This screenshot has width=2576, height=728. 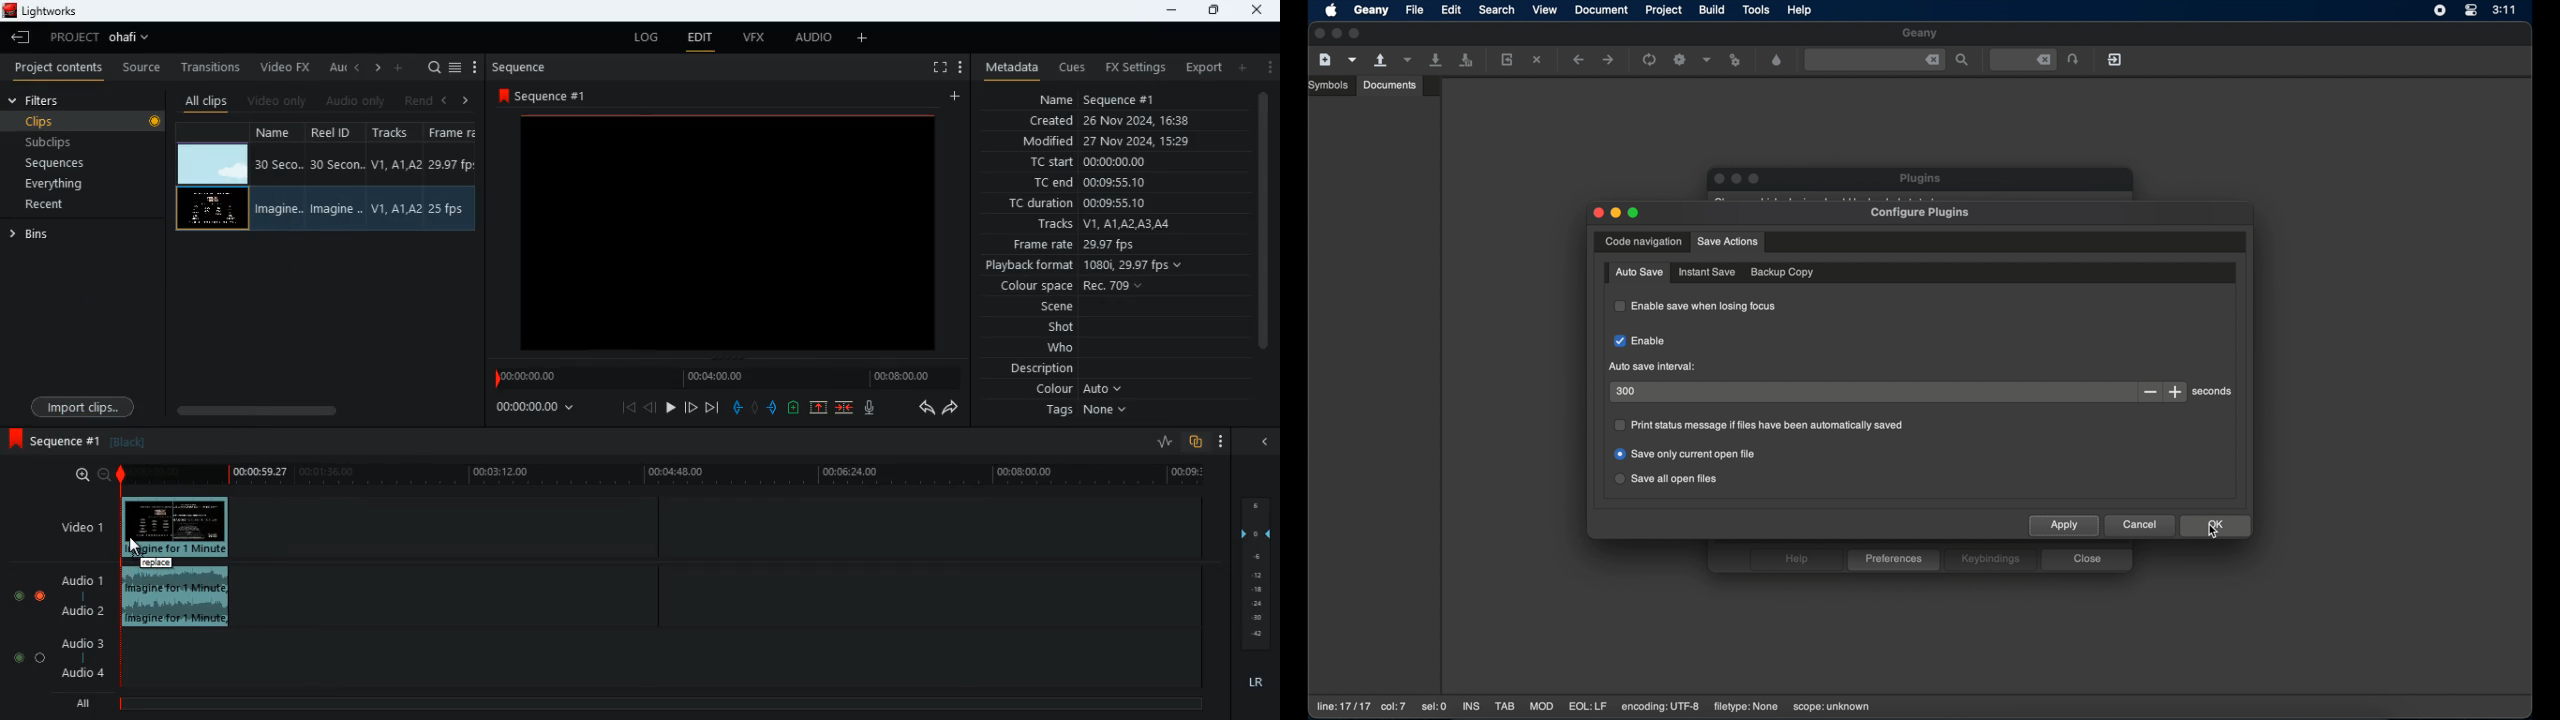 What do you see at coordinates (958, 66) in the screenshot?
I see `more` at bounding box center [958, 66].